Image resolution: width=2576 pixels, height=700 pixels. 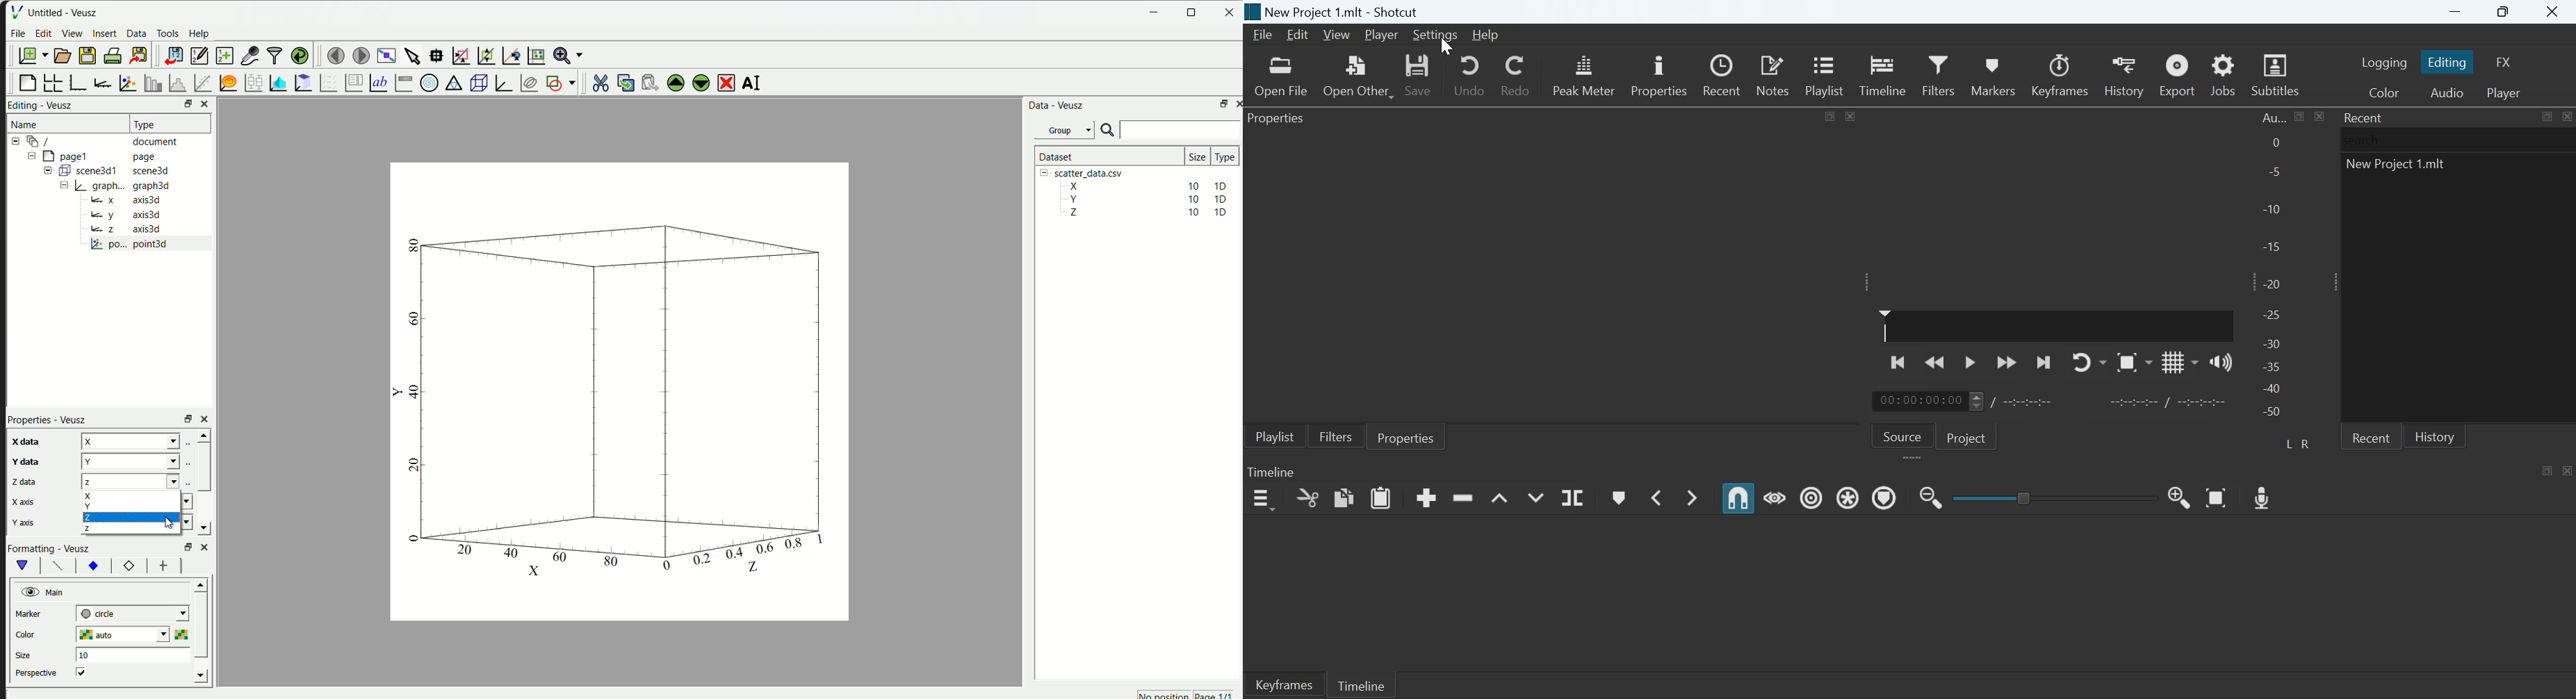 What do you see at coordinates (1383, 35) in the screenshot?
I see `Player` at bounding box center [1383, 35].